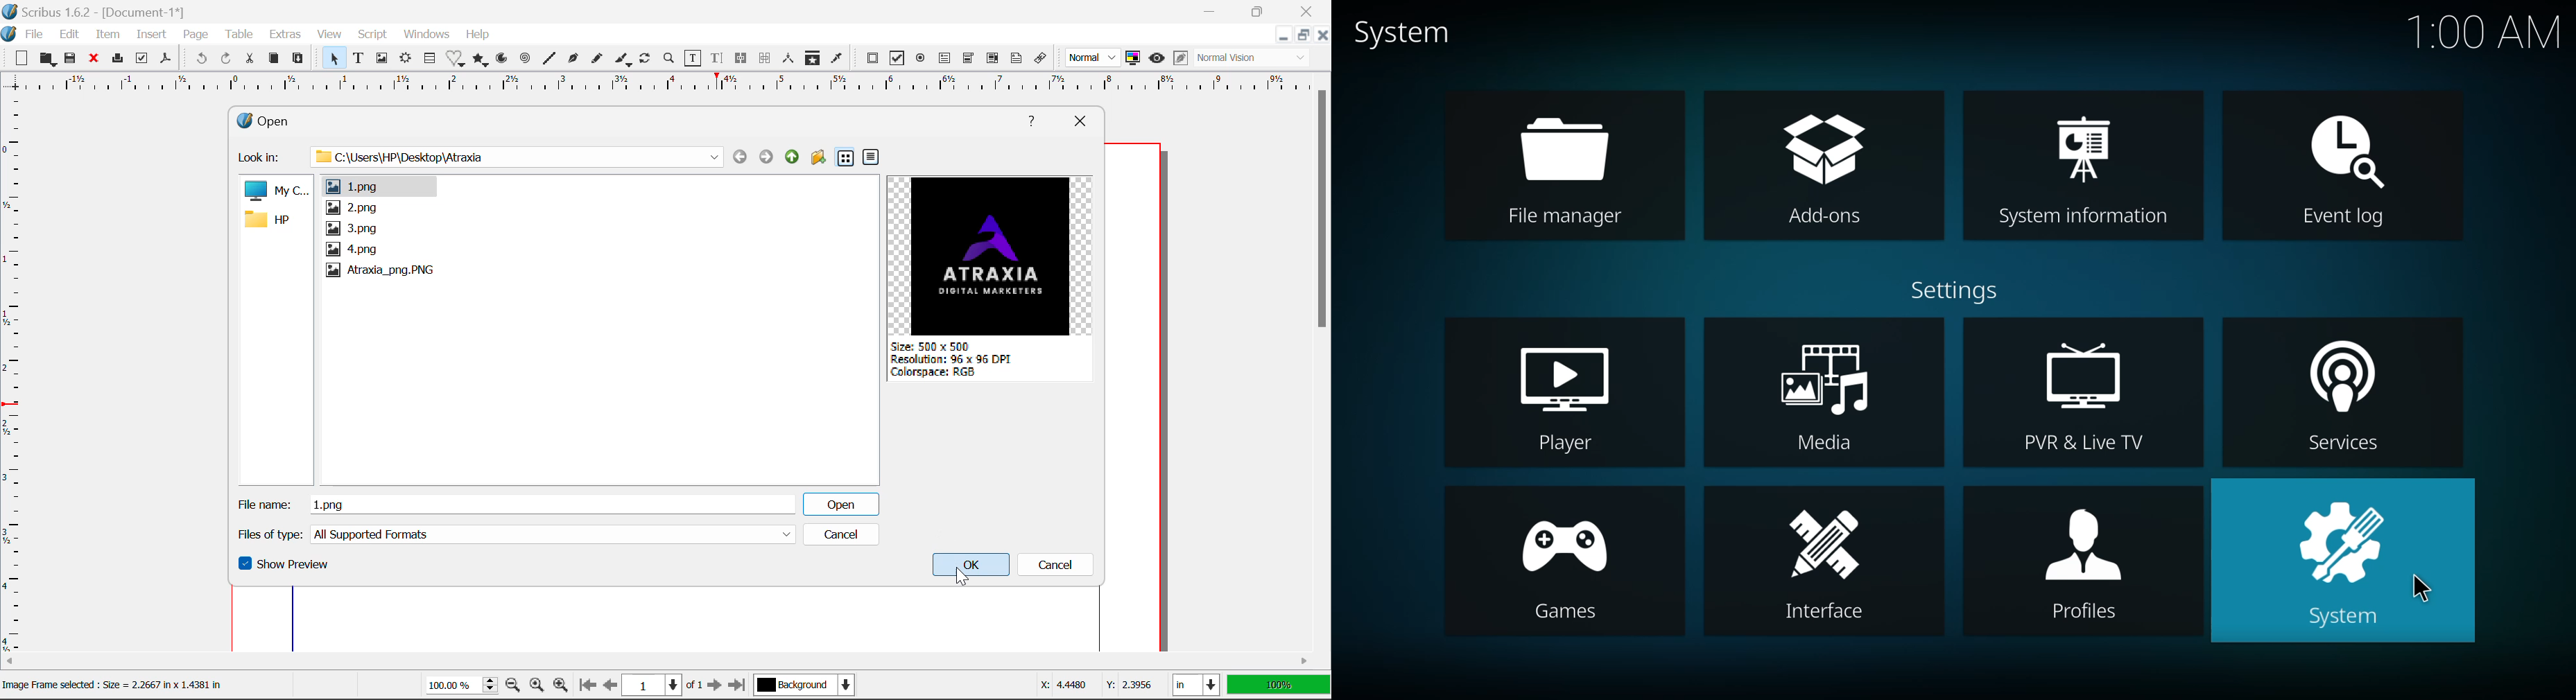 This screenshot has height=700, width=2576. I want to click on Measurements, so click(790, 59).